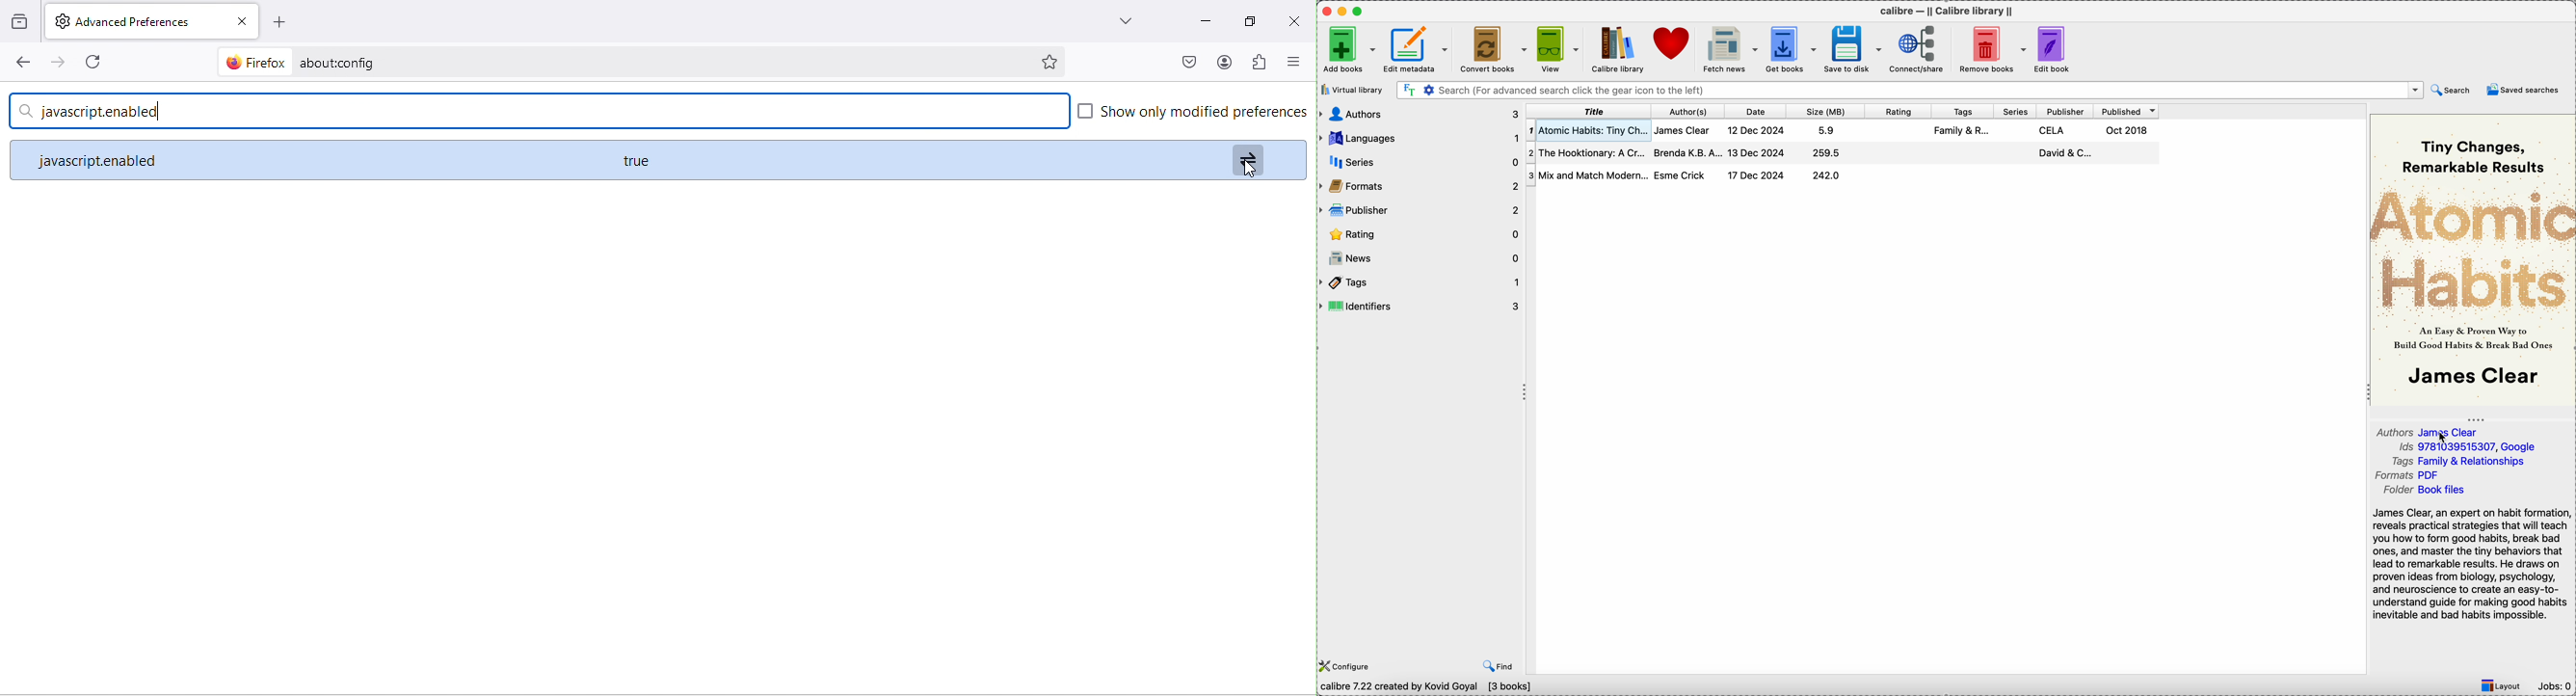 This screenshot has height=700, width=2576. I want to click on 242.0, so click(1827, 174).